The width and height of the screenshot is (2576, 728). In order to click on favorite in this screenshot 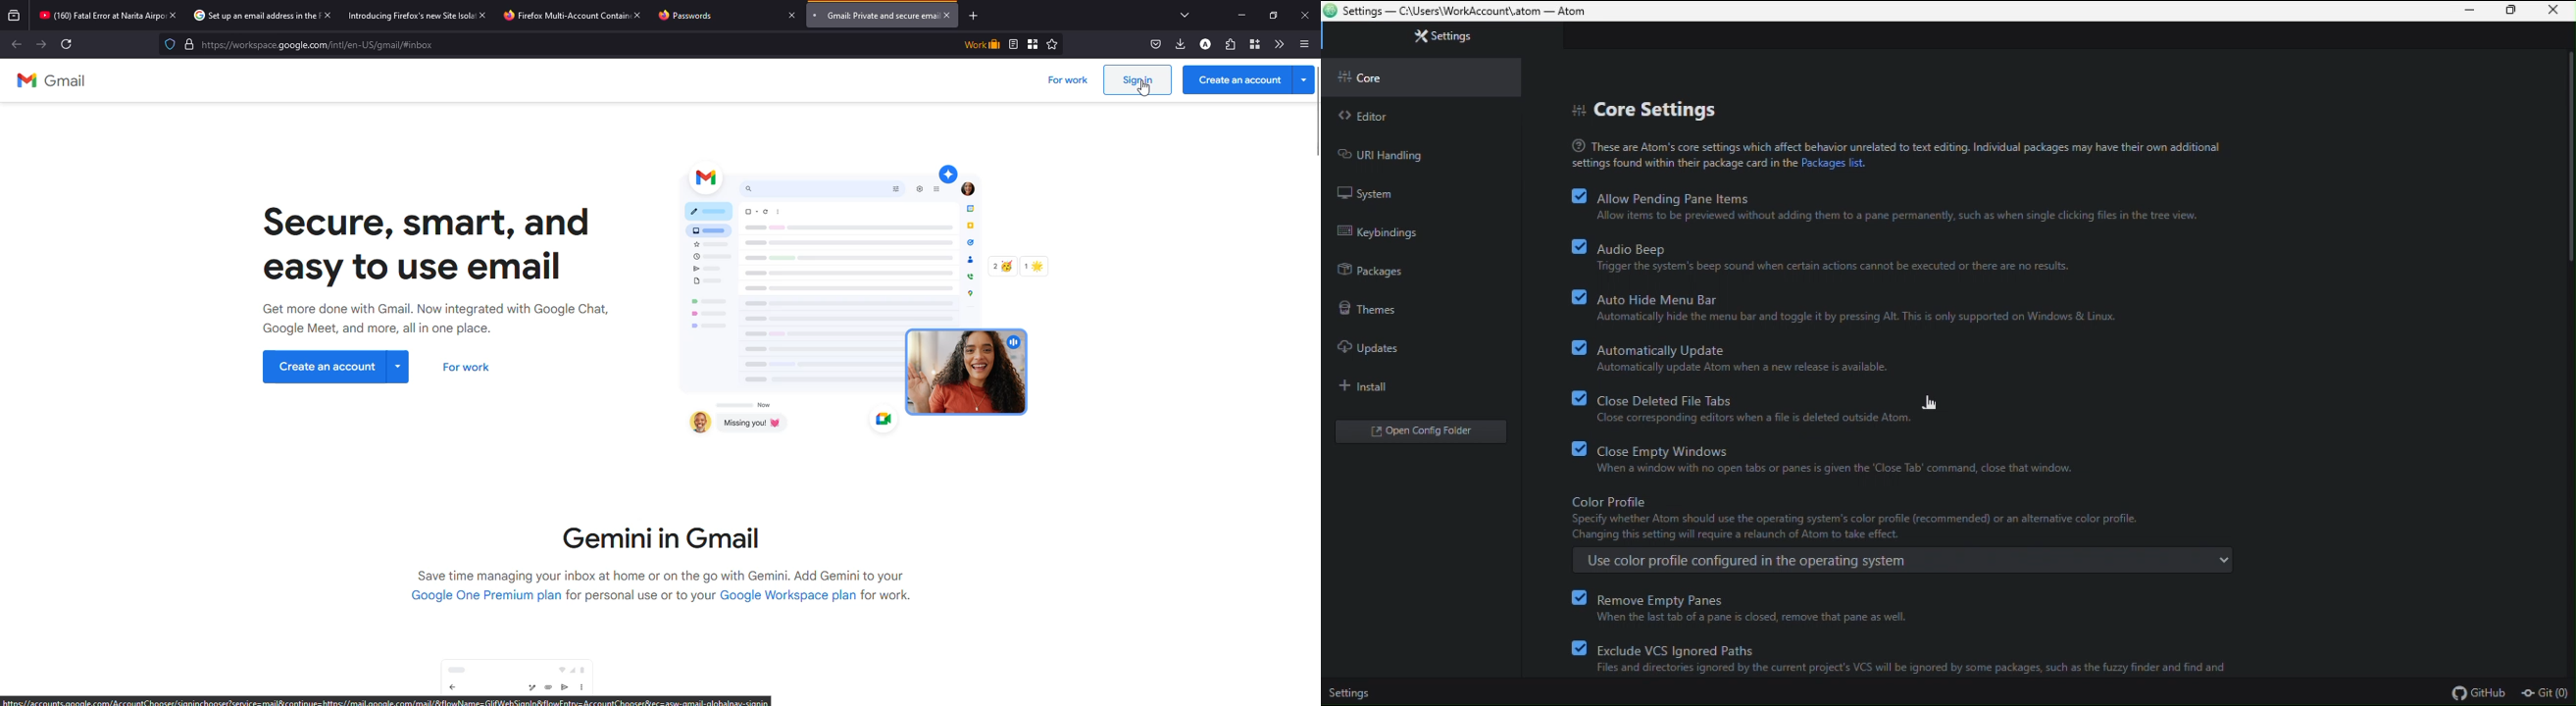, I will do `click(1053, 44)`.